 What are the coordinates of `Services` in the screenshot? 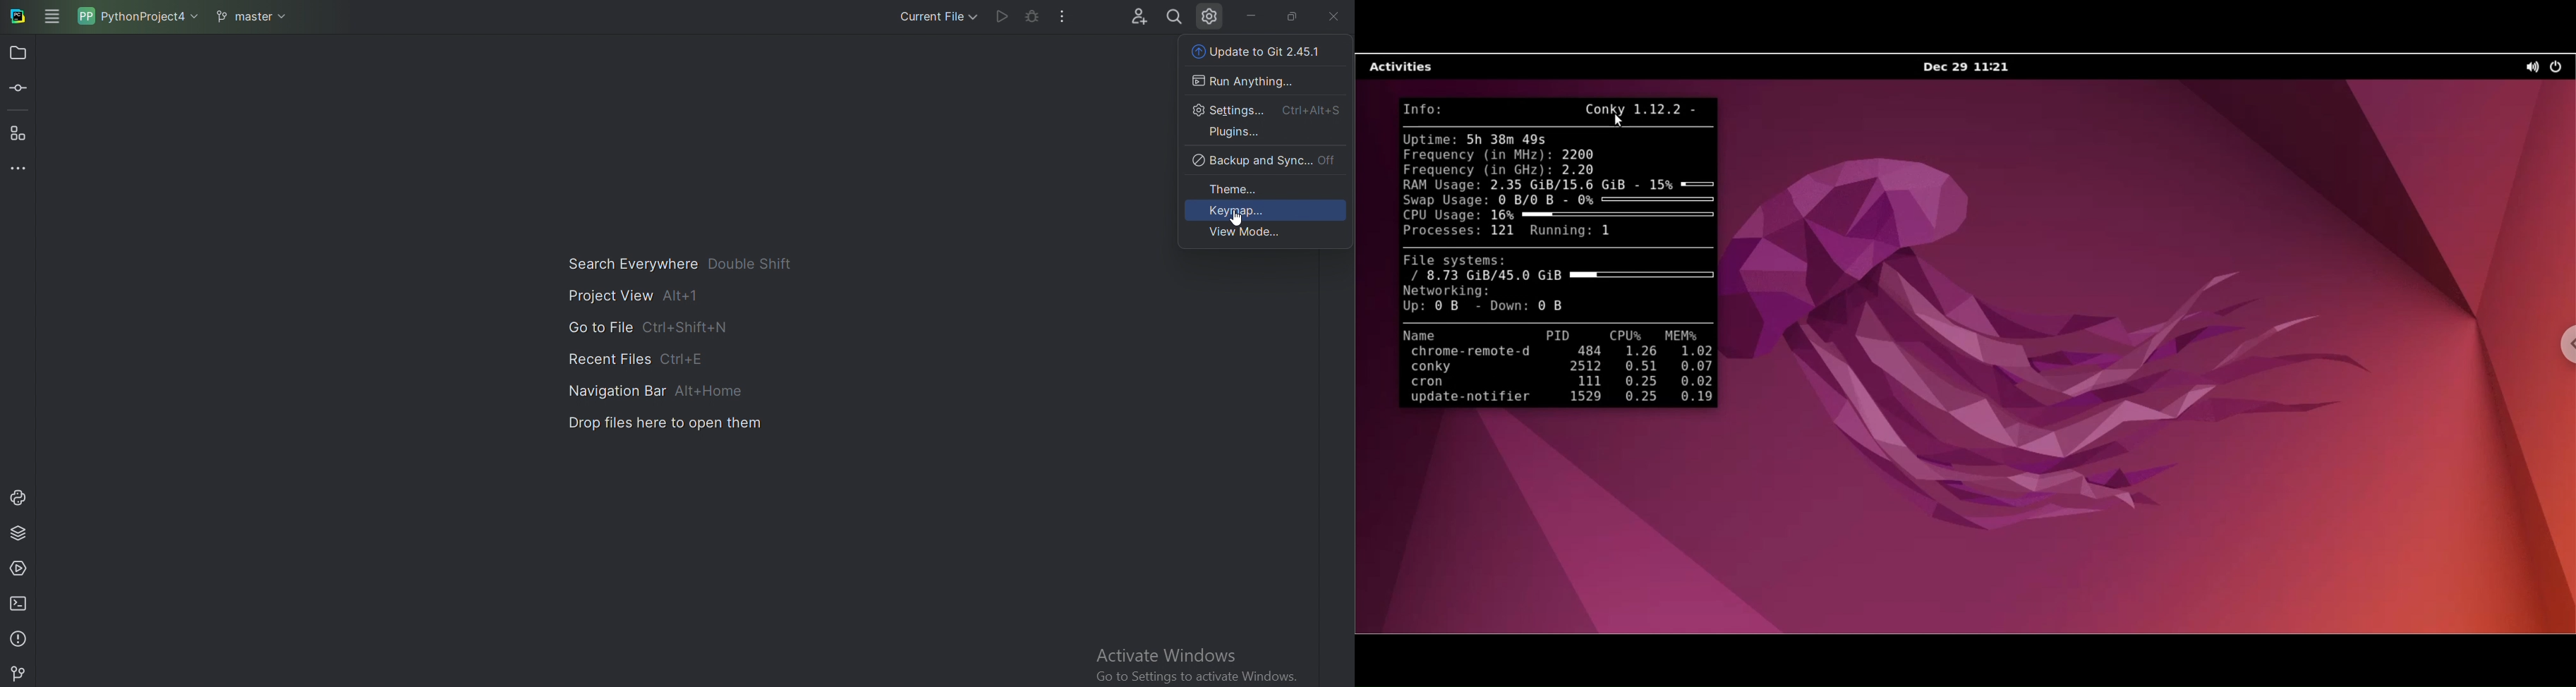 It's located at (23, 566).